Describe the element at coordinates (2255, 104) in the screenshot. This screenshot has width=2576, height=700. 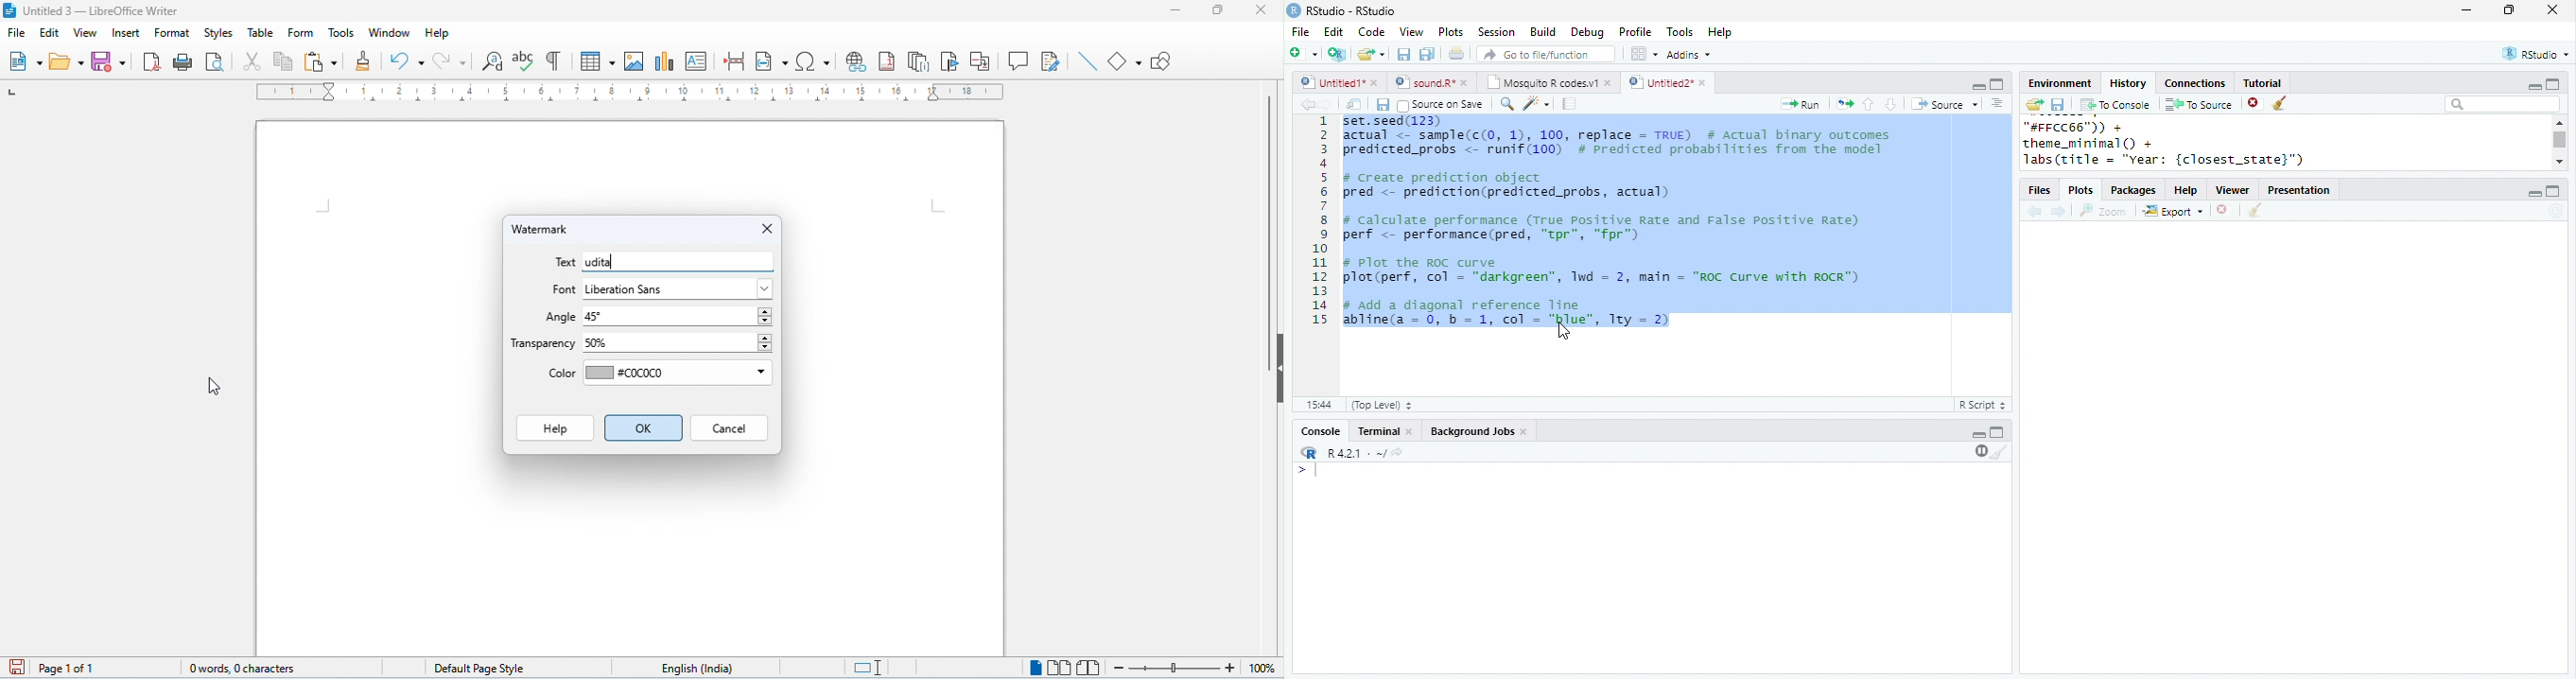
I see `close file` at that location.